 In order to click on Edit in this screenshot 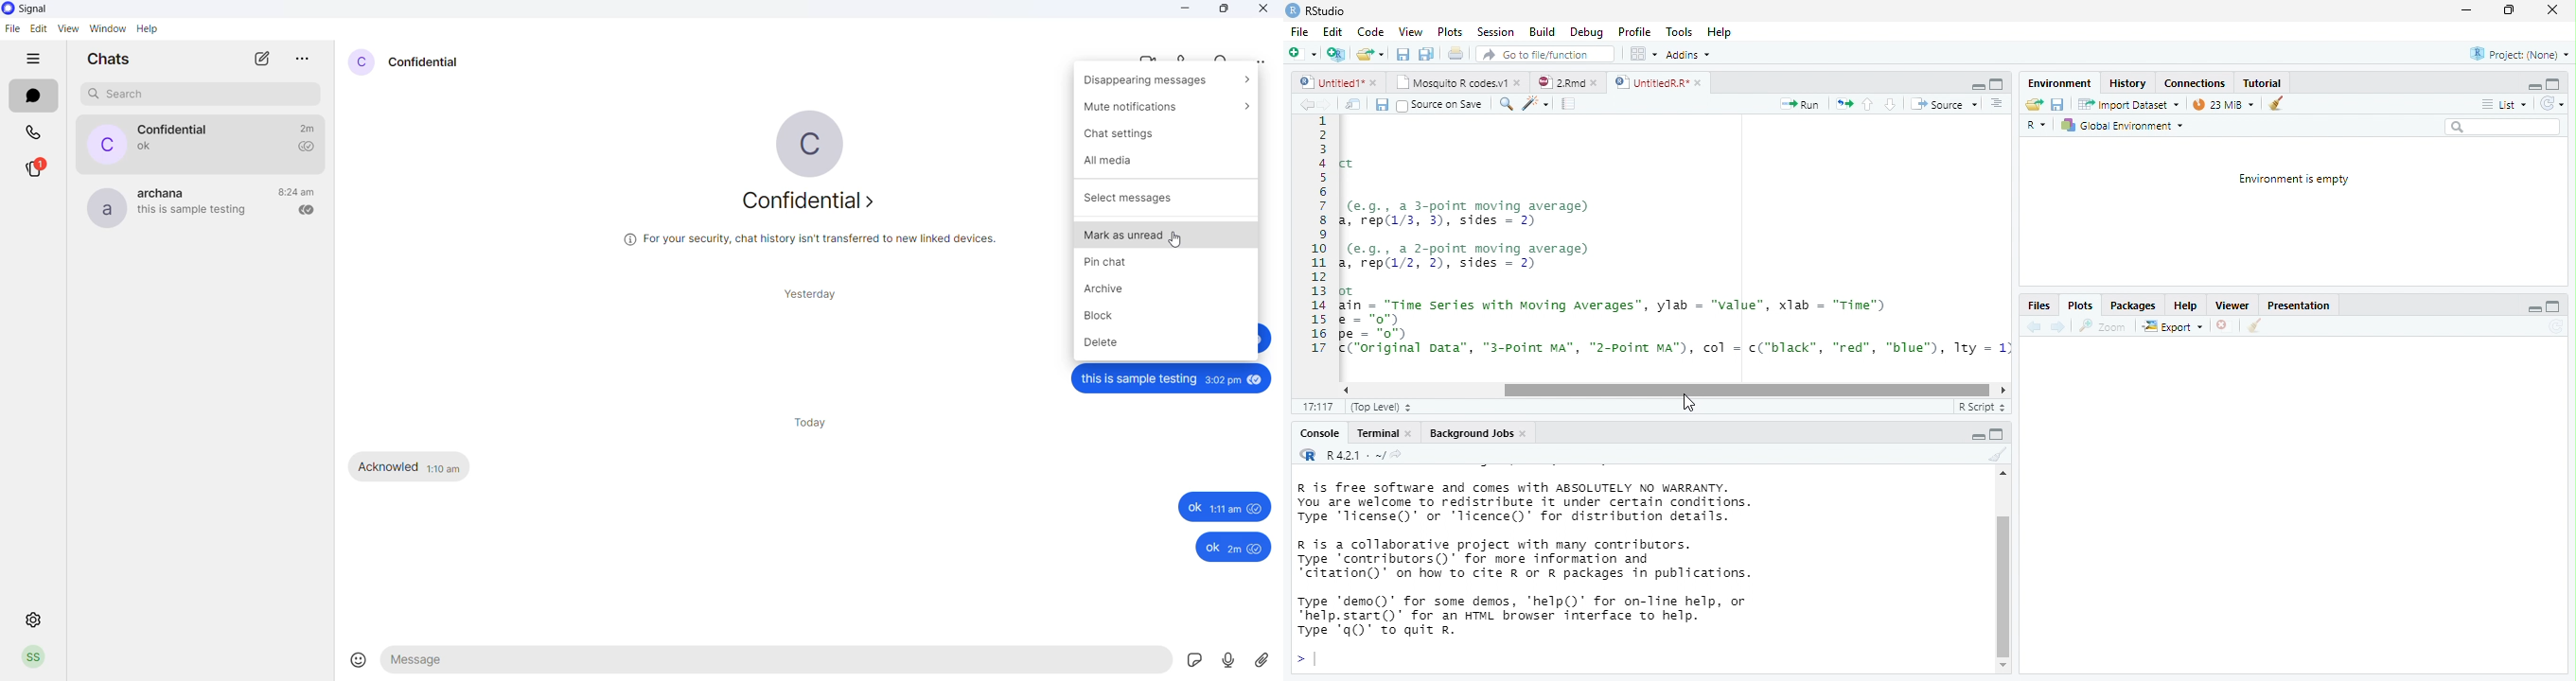, I will do `click(1332, 31)`.